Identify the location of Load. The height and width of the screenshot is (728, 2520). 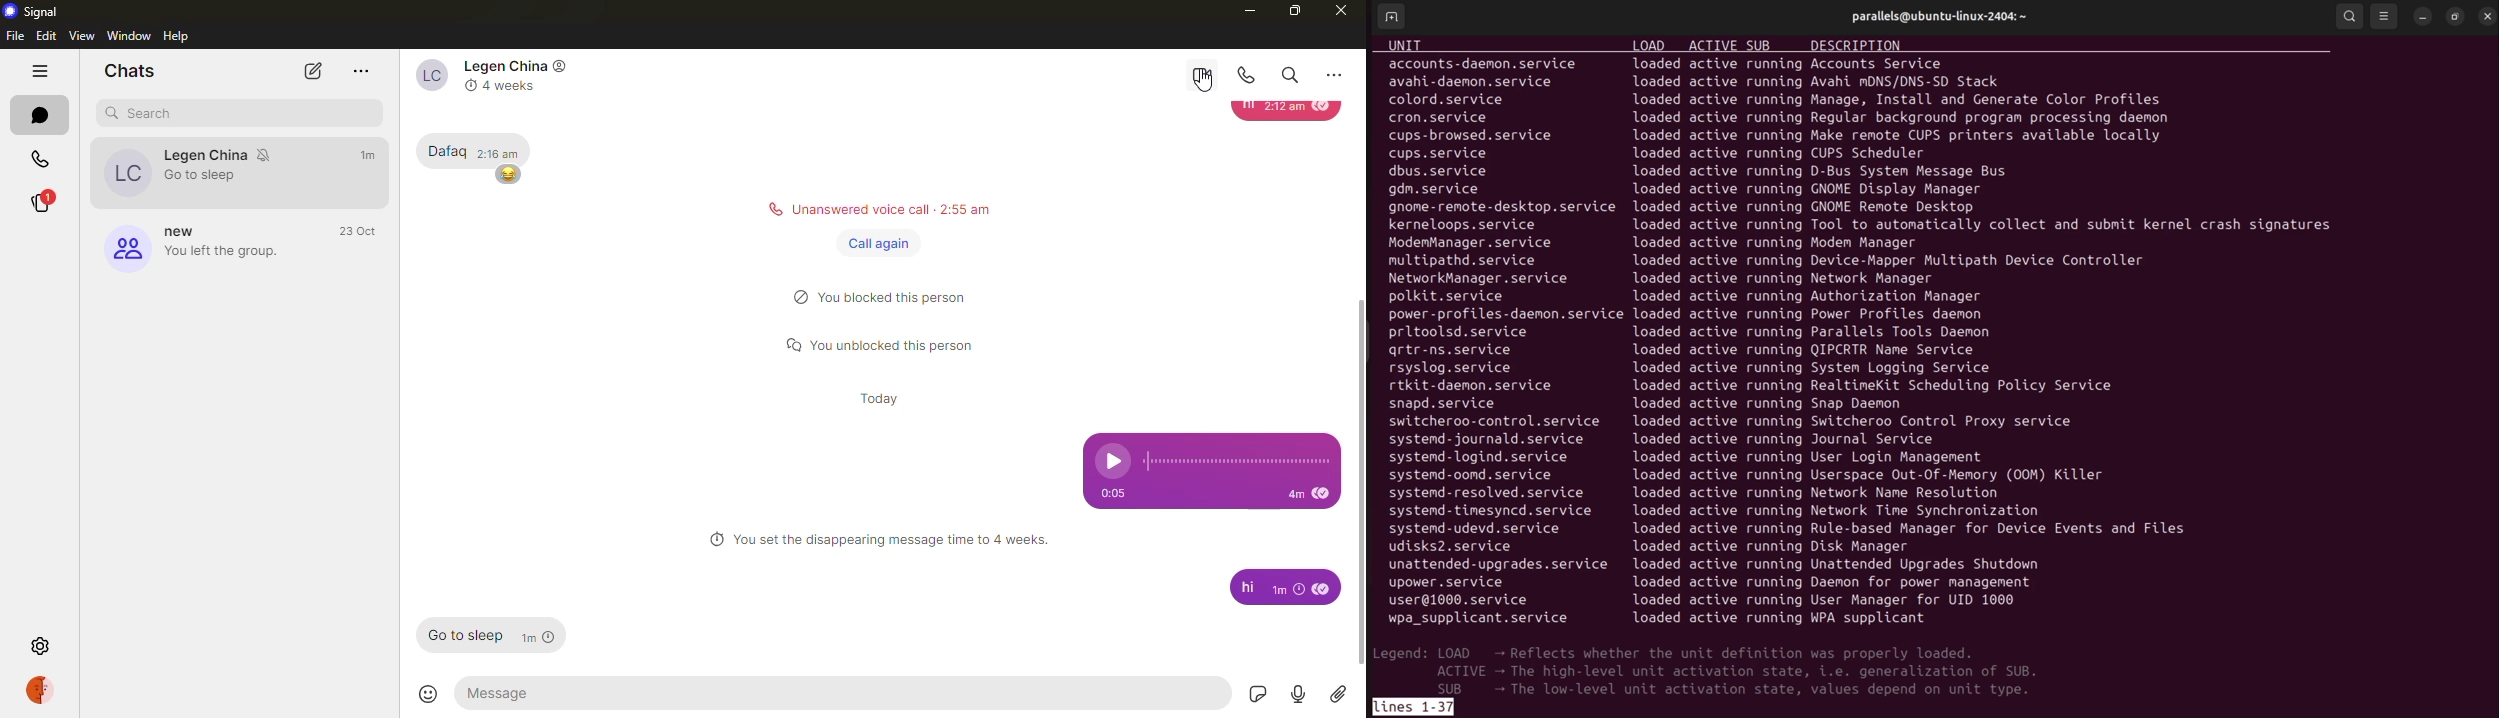
(1648, 43).